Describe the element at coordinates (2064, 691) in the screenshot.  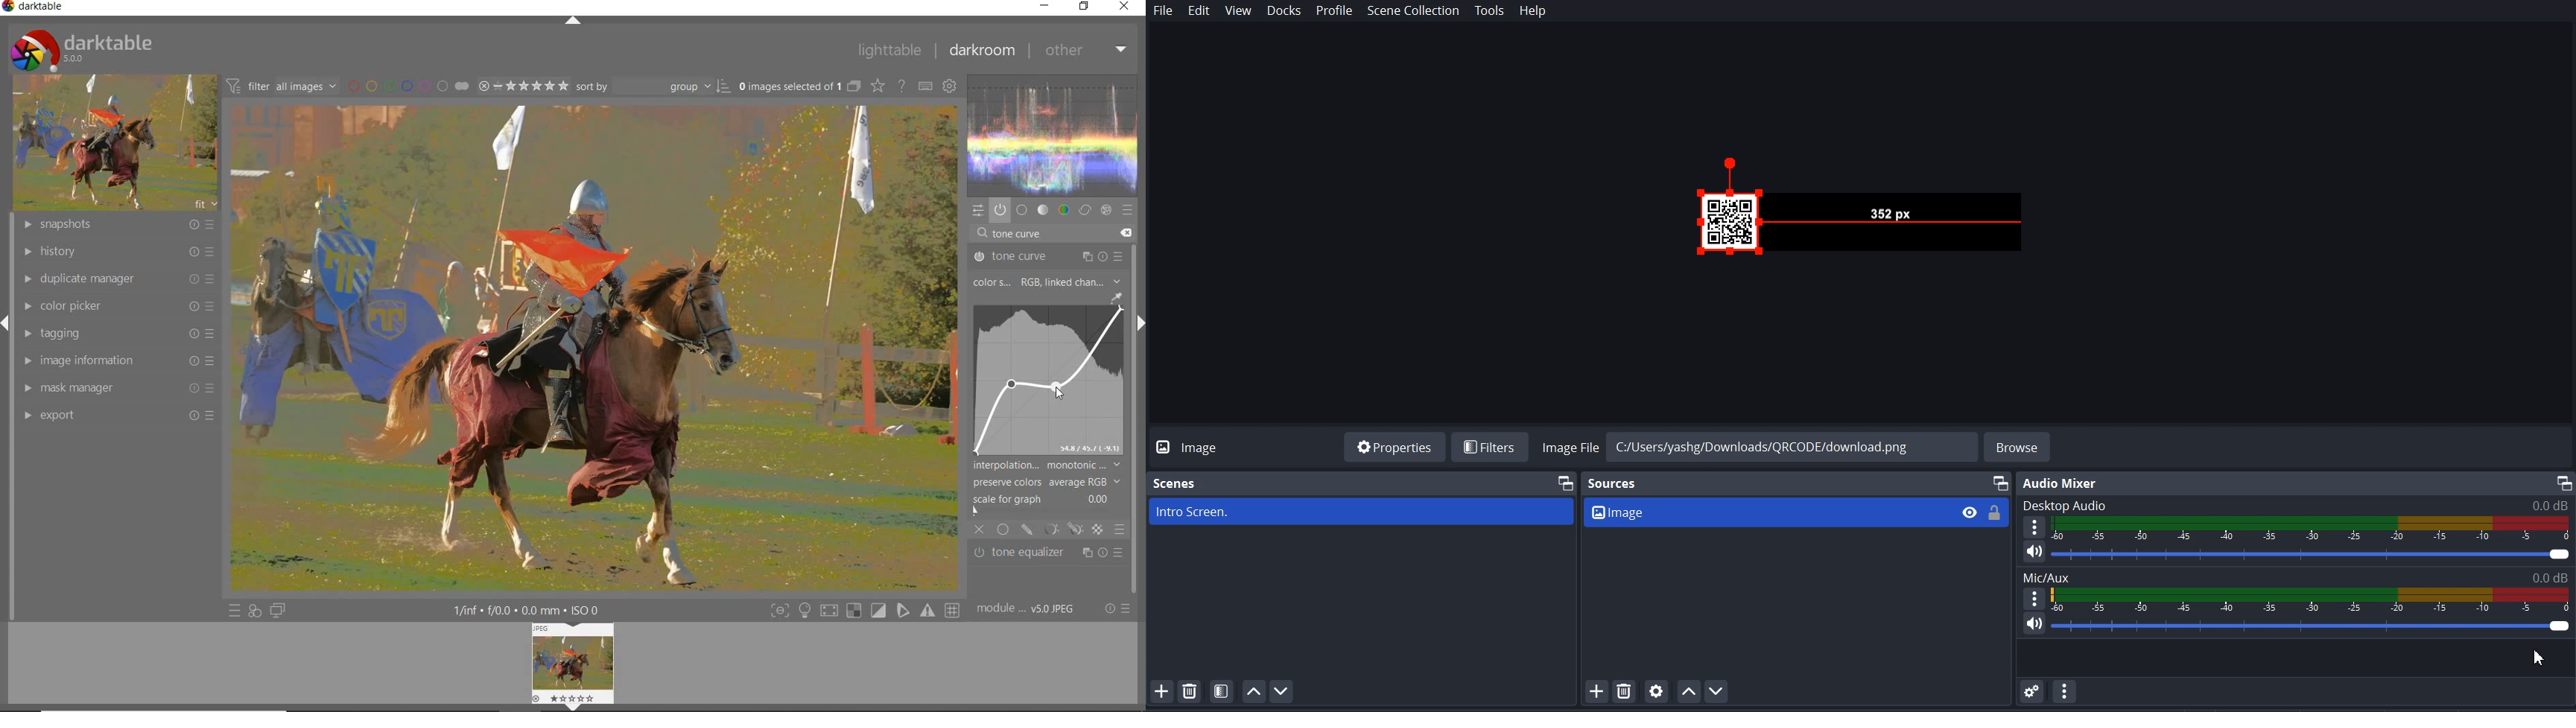
I see `Audio Mixer Menu` at that location.